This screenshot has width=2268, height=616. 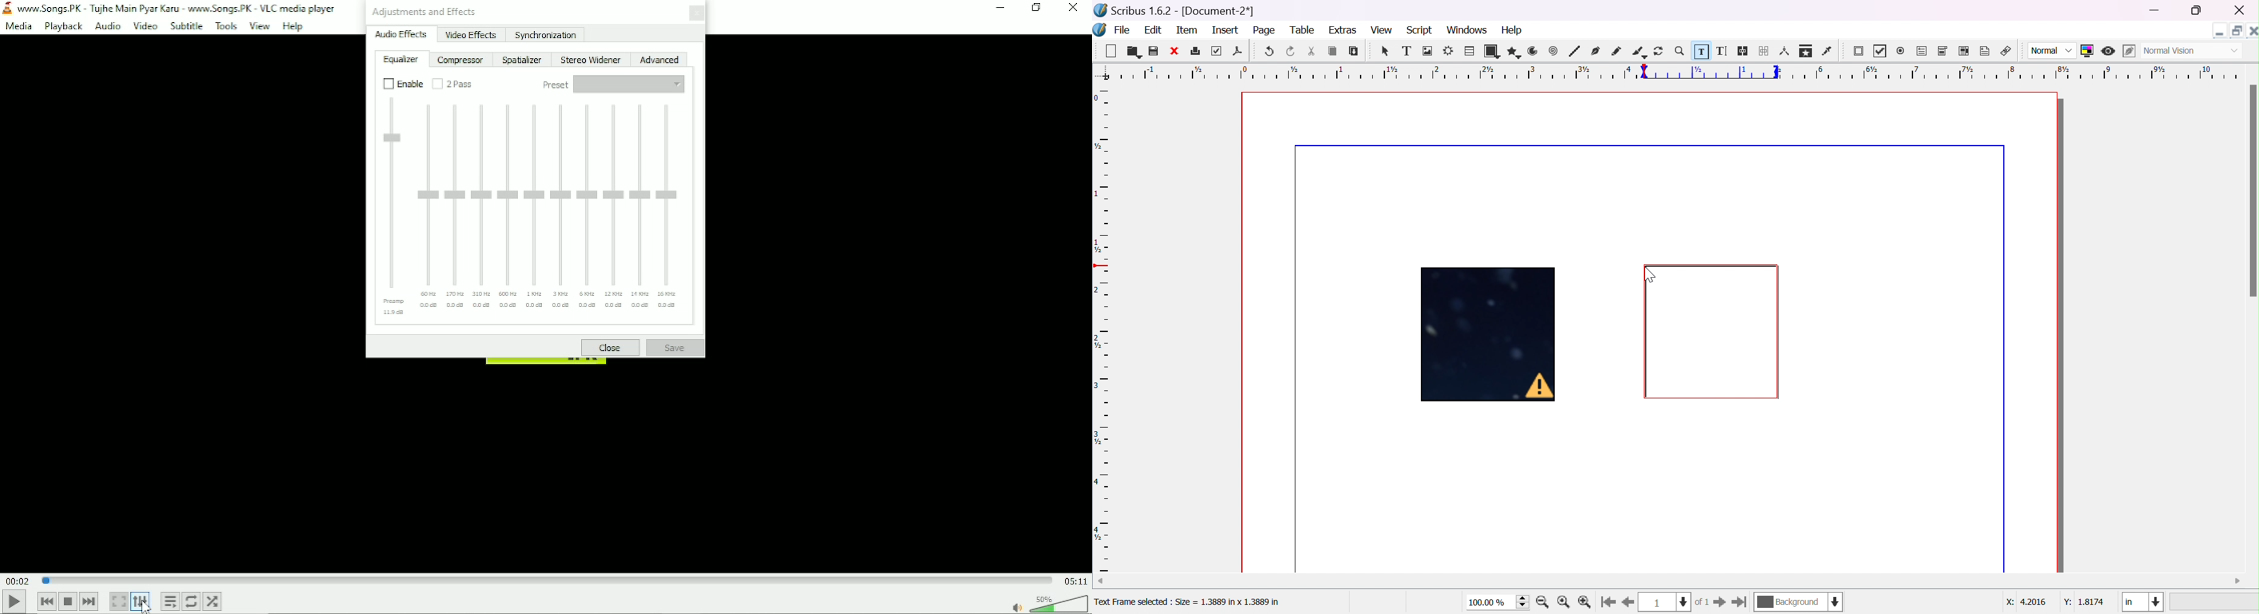 What do you see at coordinates (1922, 51) in the screenshot?
I see `PDF text field` at bounding box center [1922, 51].